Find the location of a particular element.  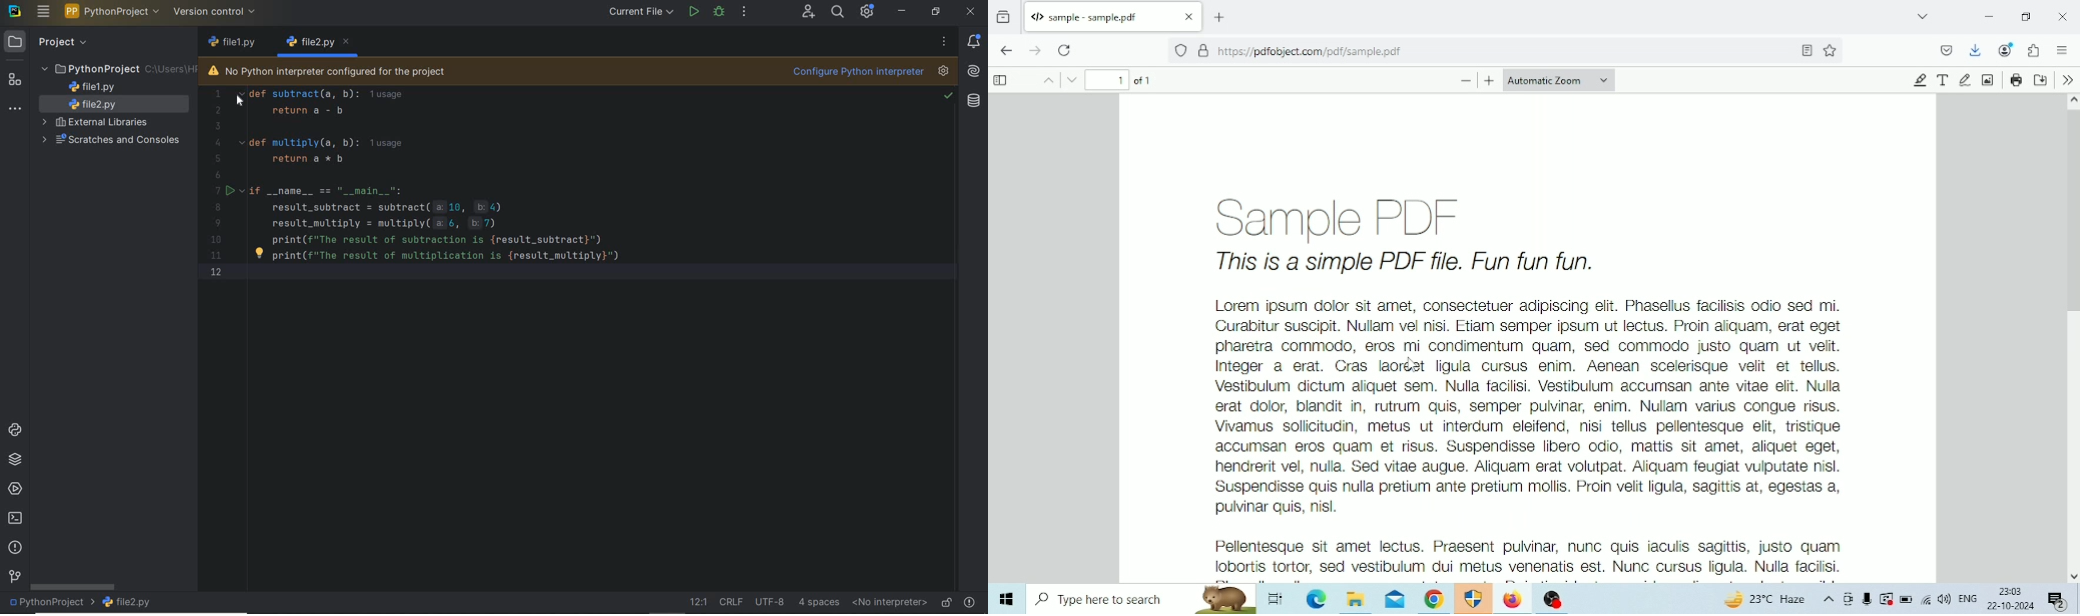

Go back one page is located at coordinates (1007, 51).